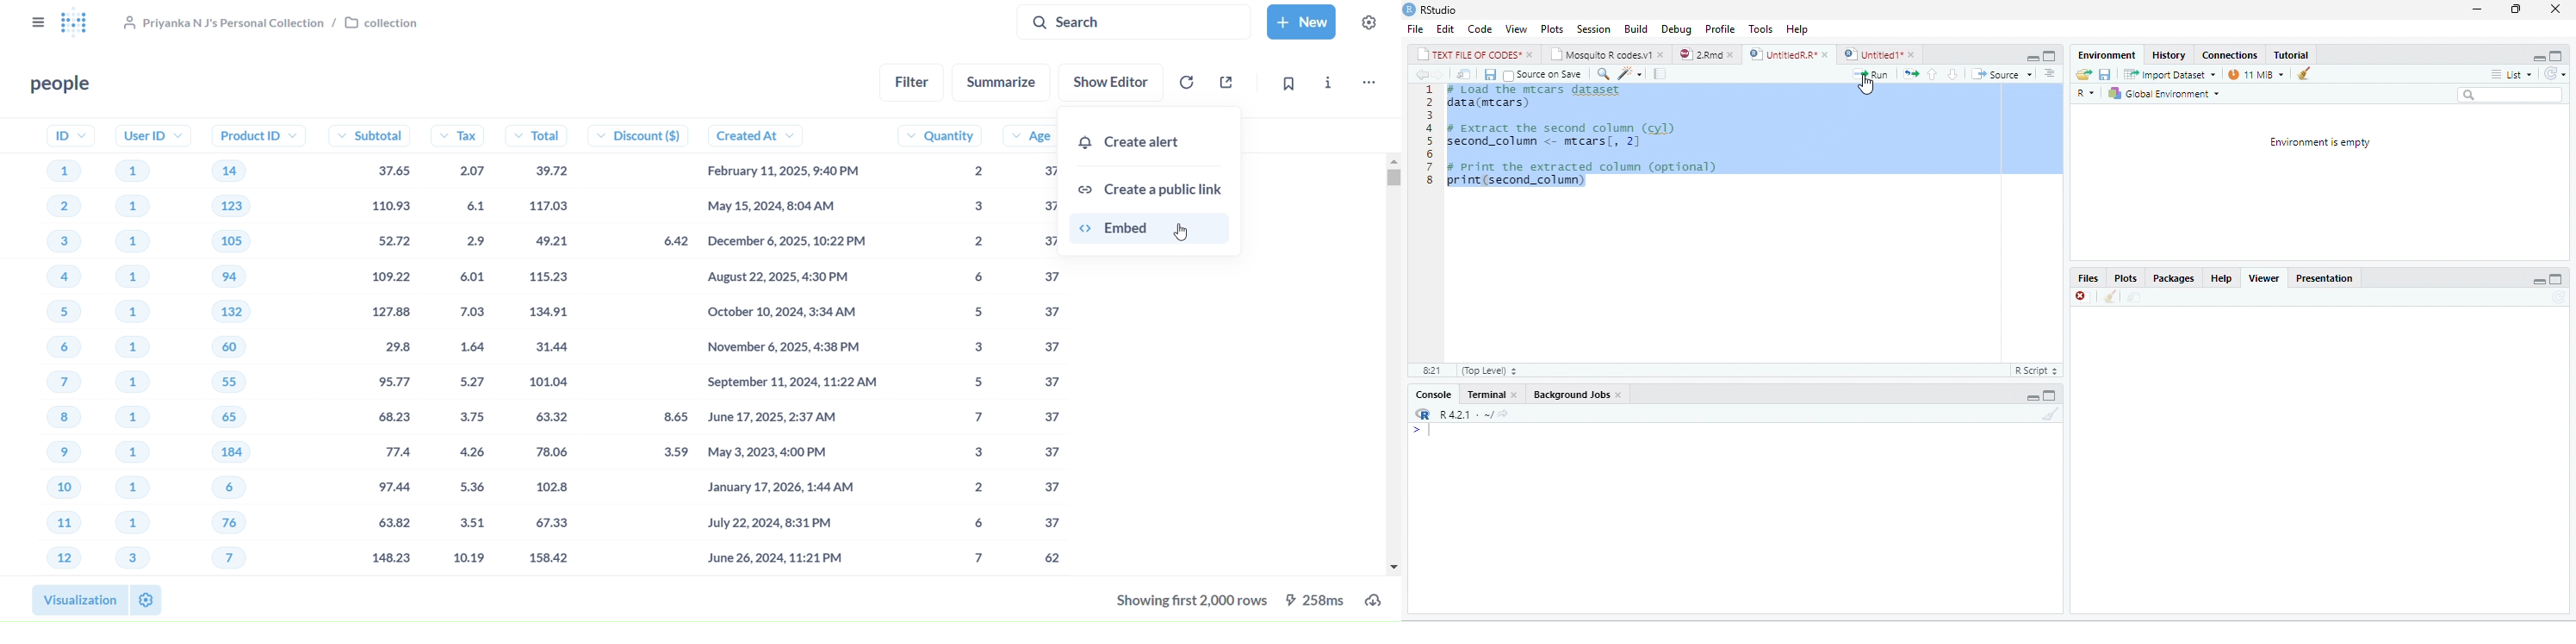 This screenshot has width=2576, height=644. What do you see at coordinates (1516, 395) in the screenshot?
I see `close` at bounding box center [1516, 395].